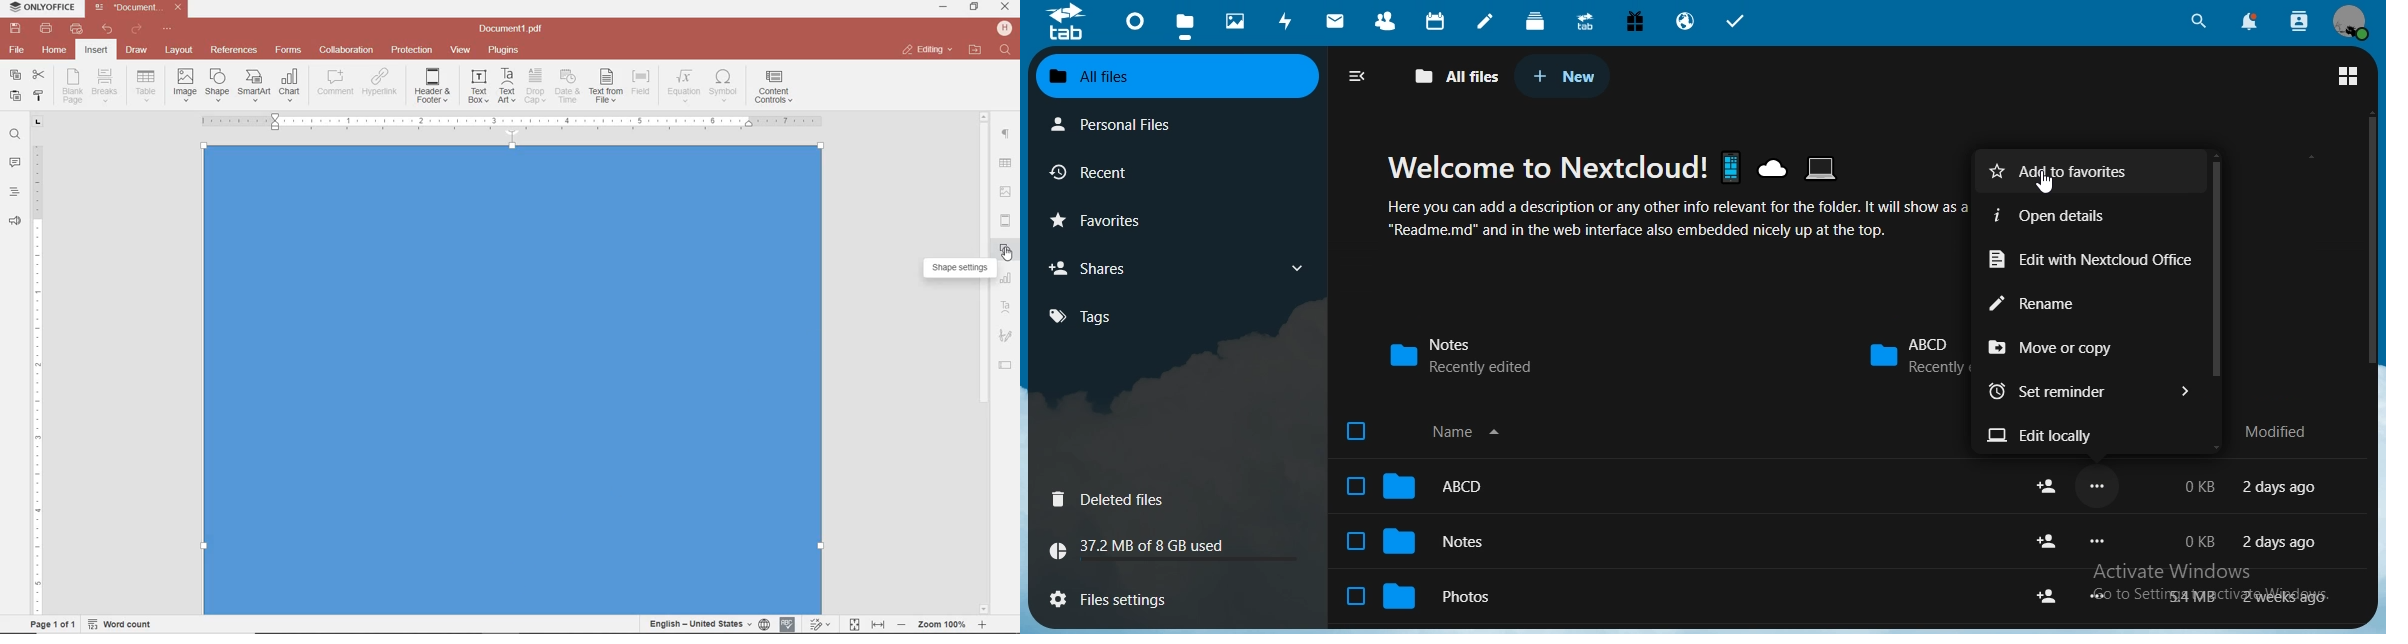  I want to click on mail, so click(1337, 20).